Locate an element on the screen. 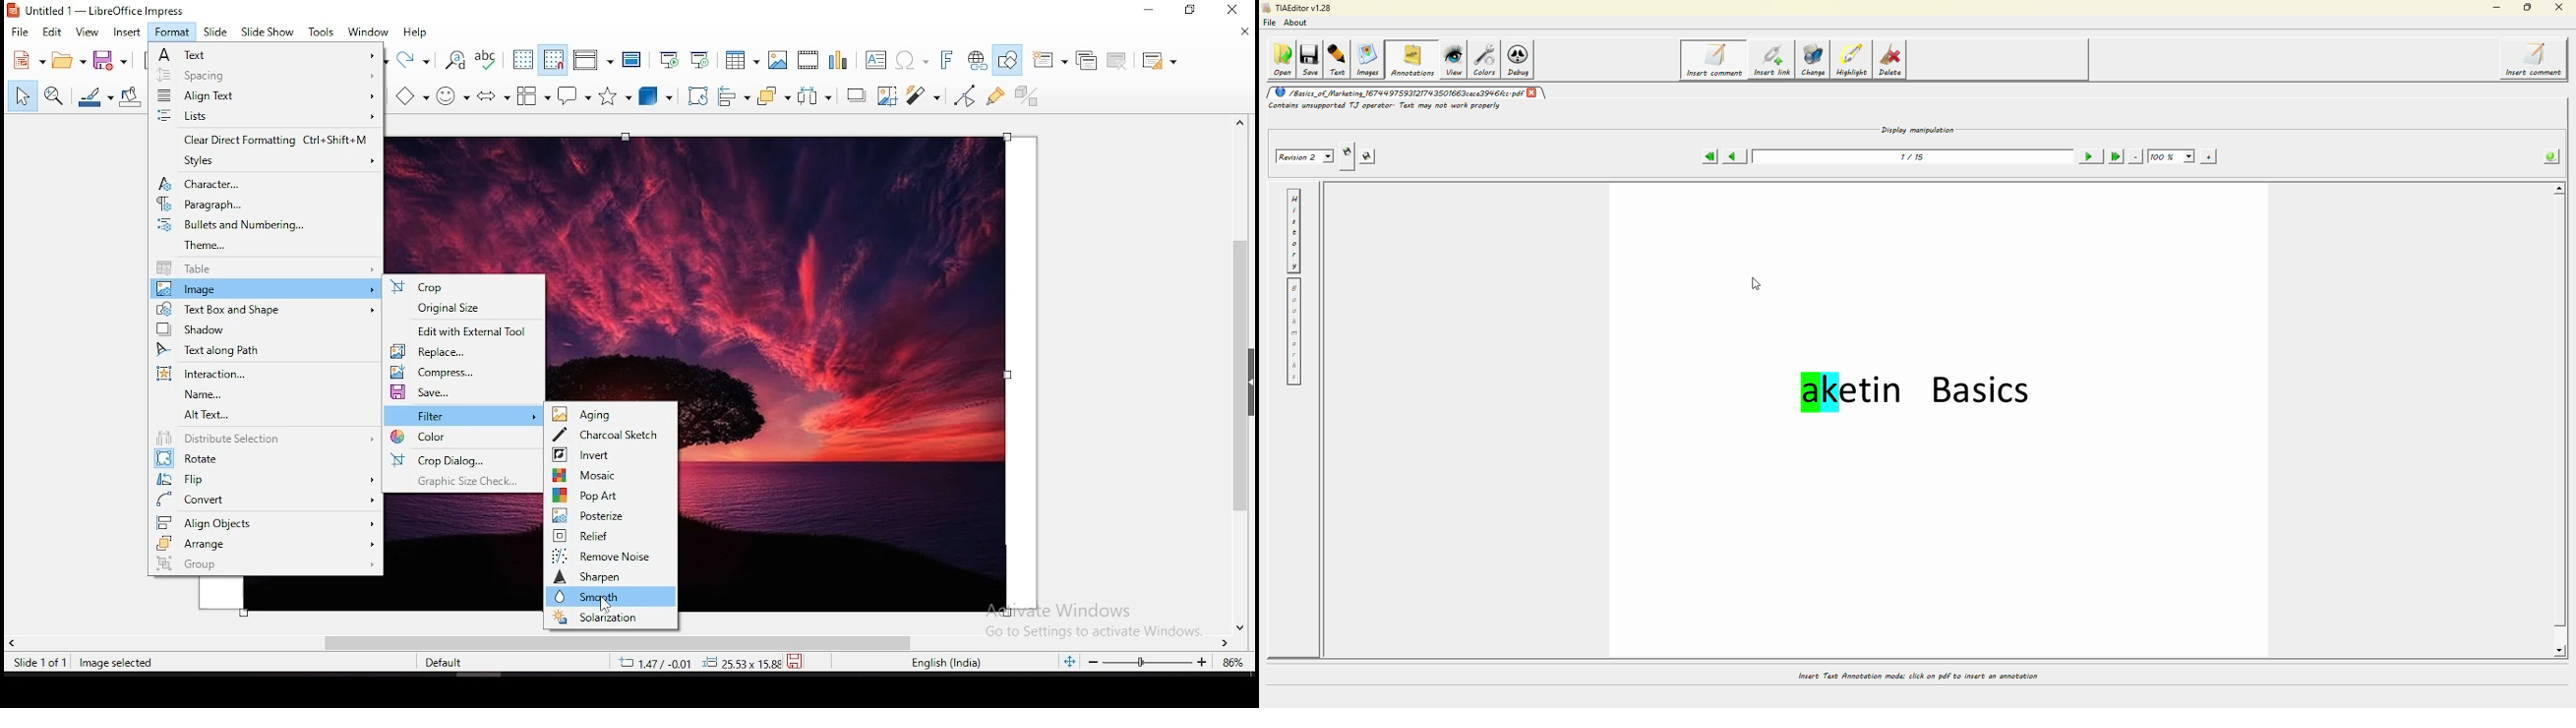 This screenshot has width=2576, height=728. bullets and numbering is located at coordinates (266, 225).